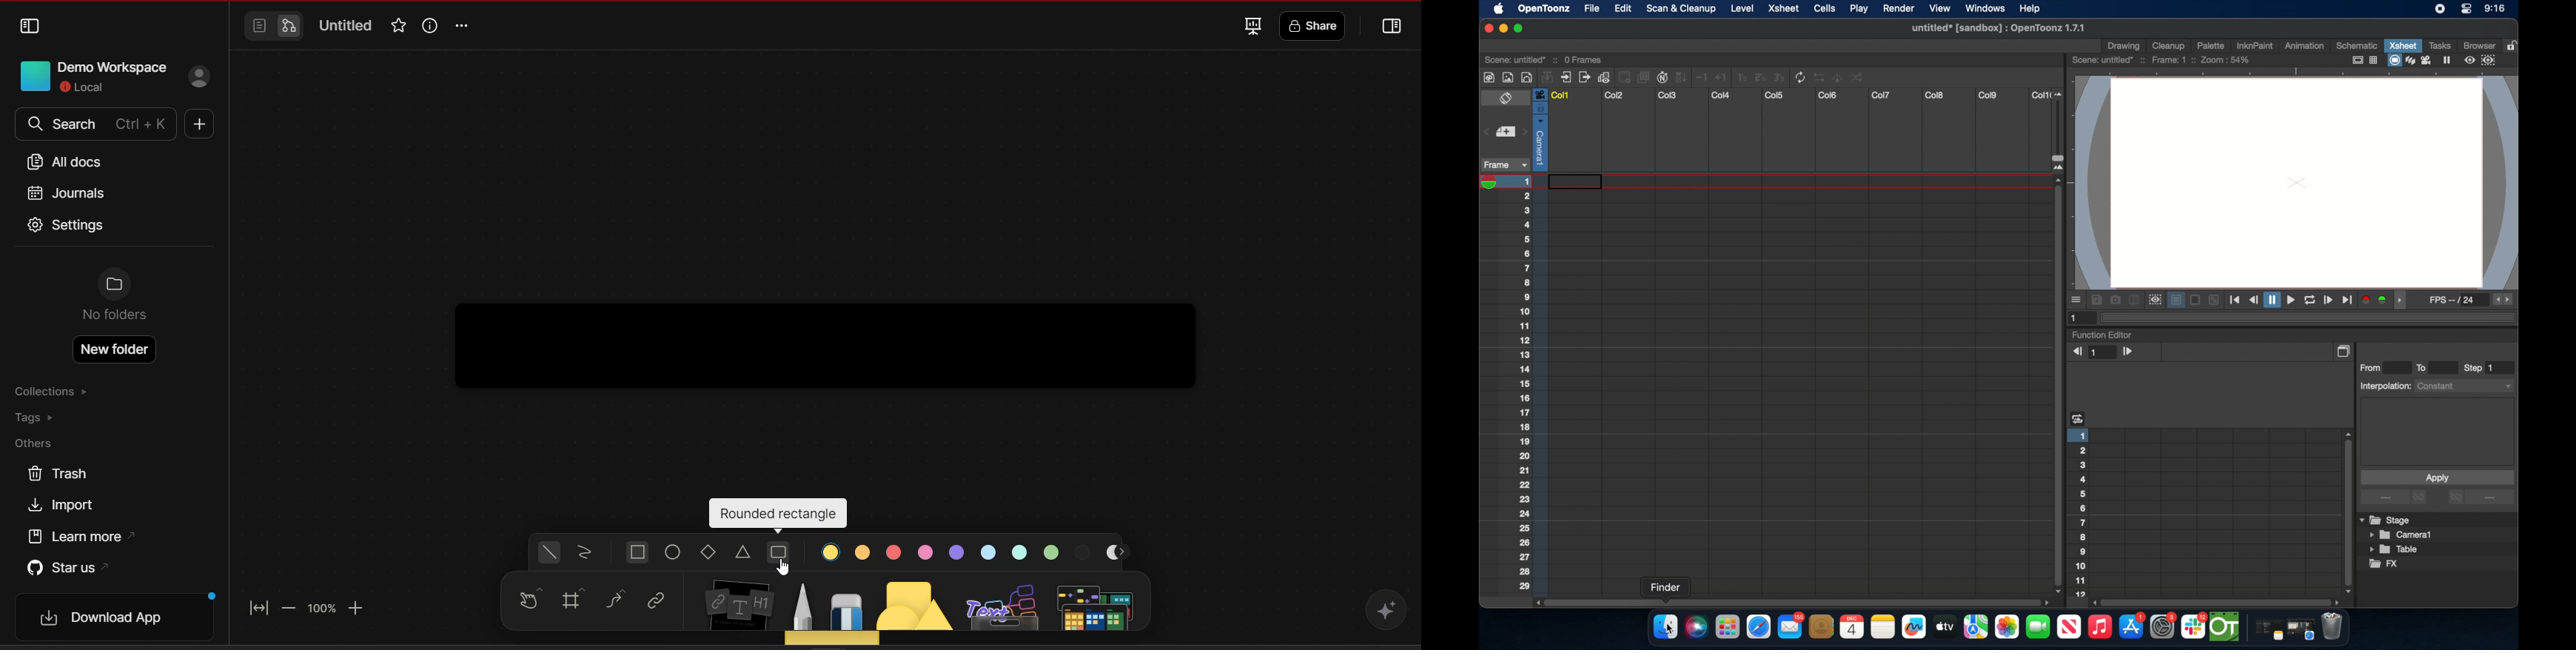 This screenshot has width=2576, height=672. I want to click on playhead, so click(1493, 182).